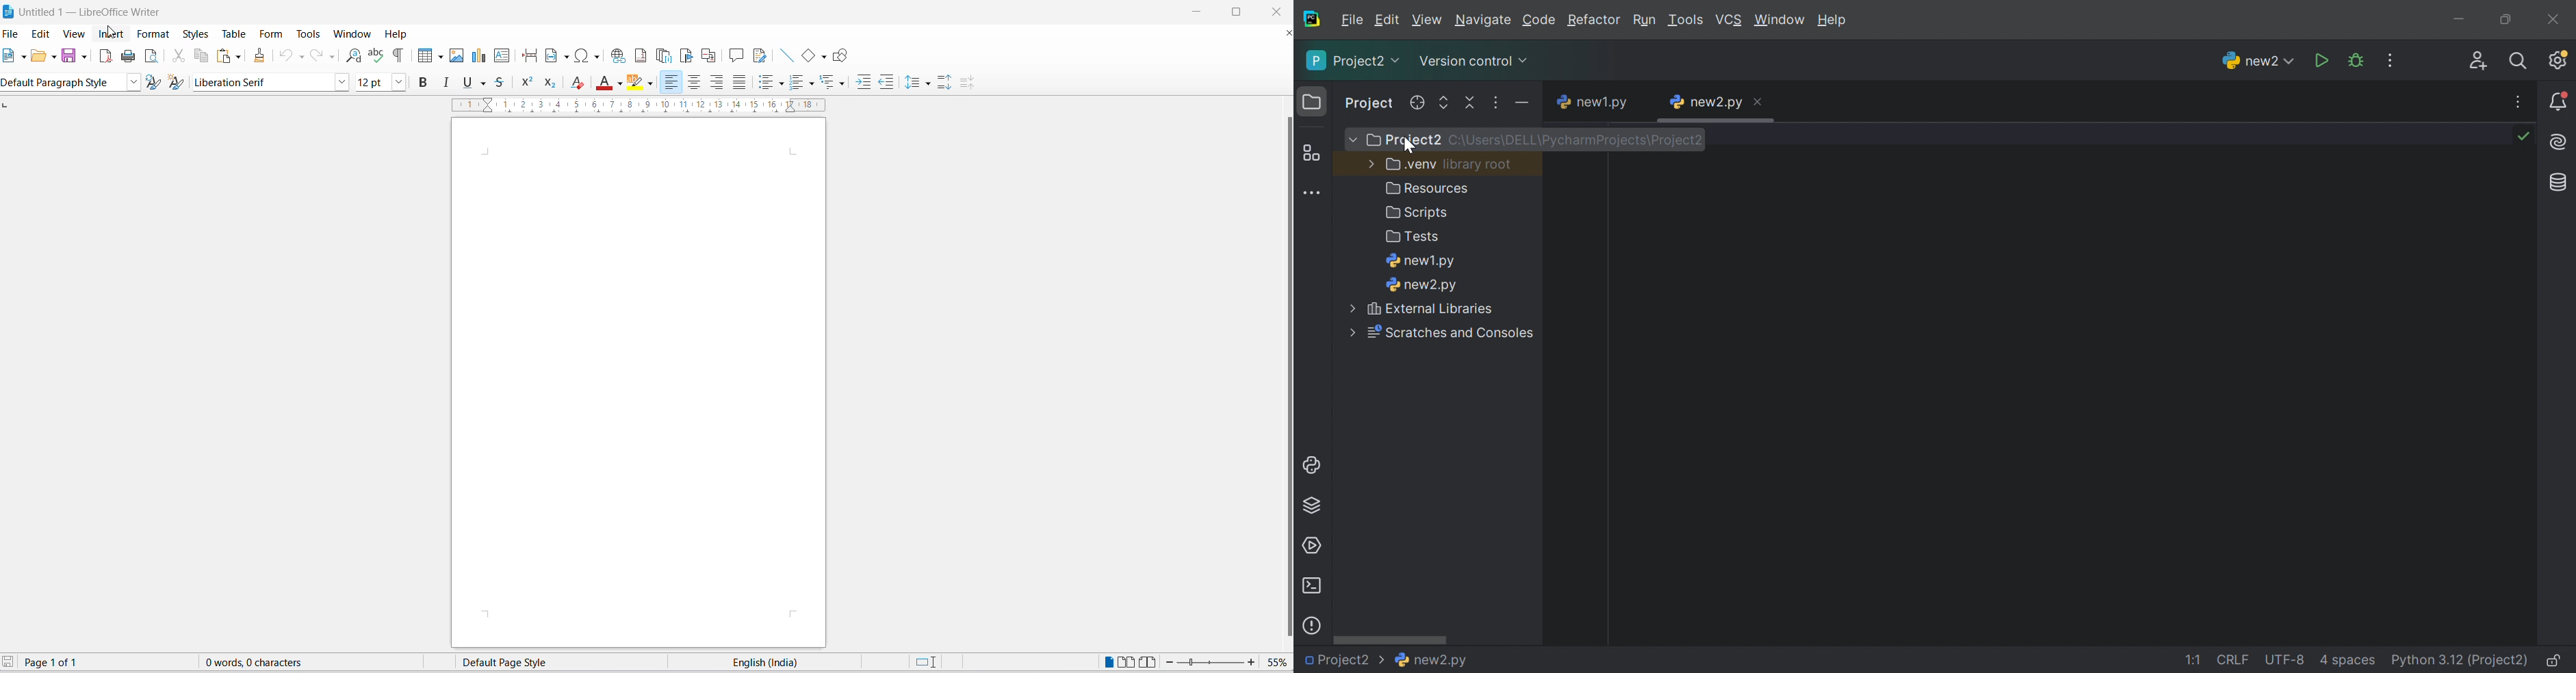 Image resolution: width=2576 pixels, height=700 pixels. I want to click on multipage view, so click(1127, 663).